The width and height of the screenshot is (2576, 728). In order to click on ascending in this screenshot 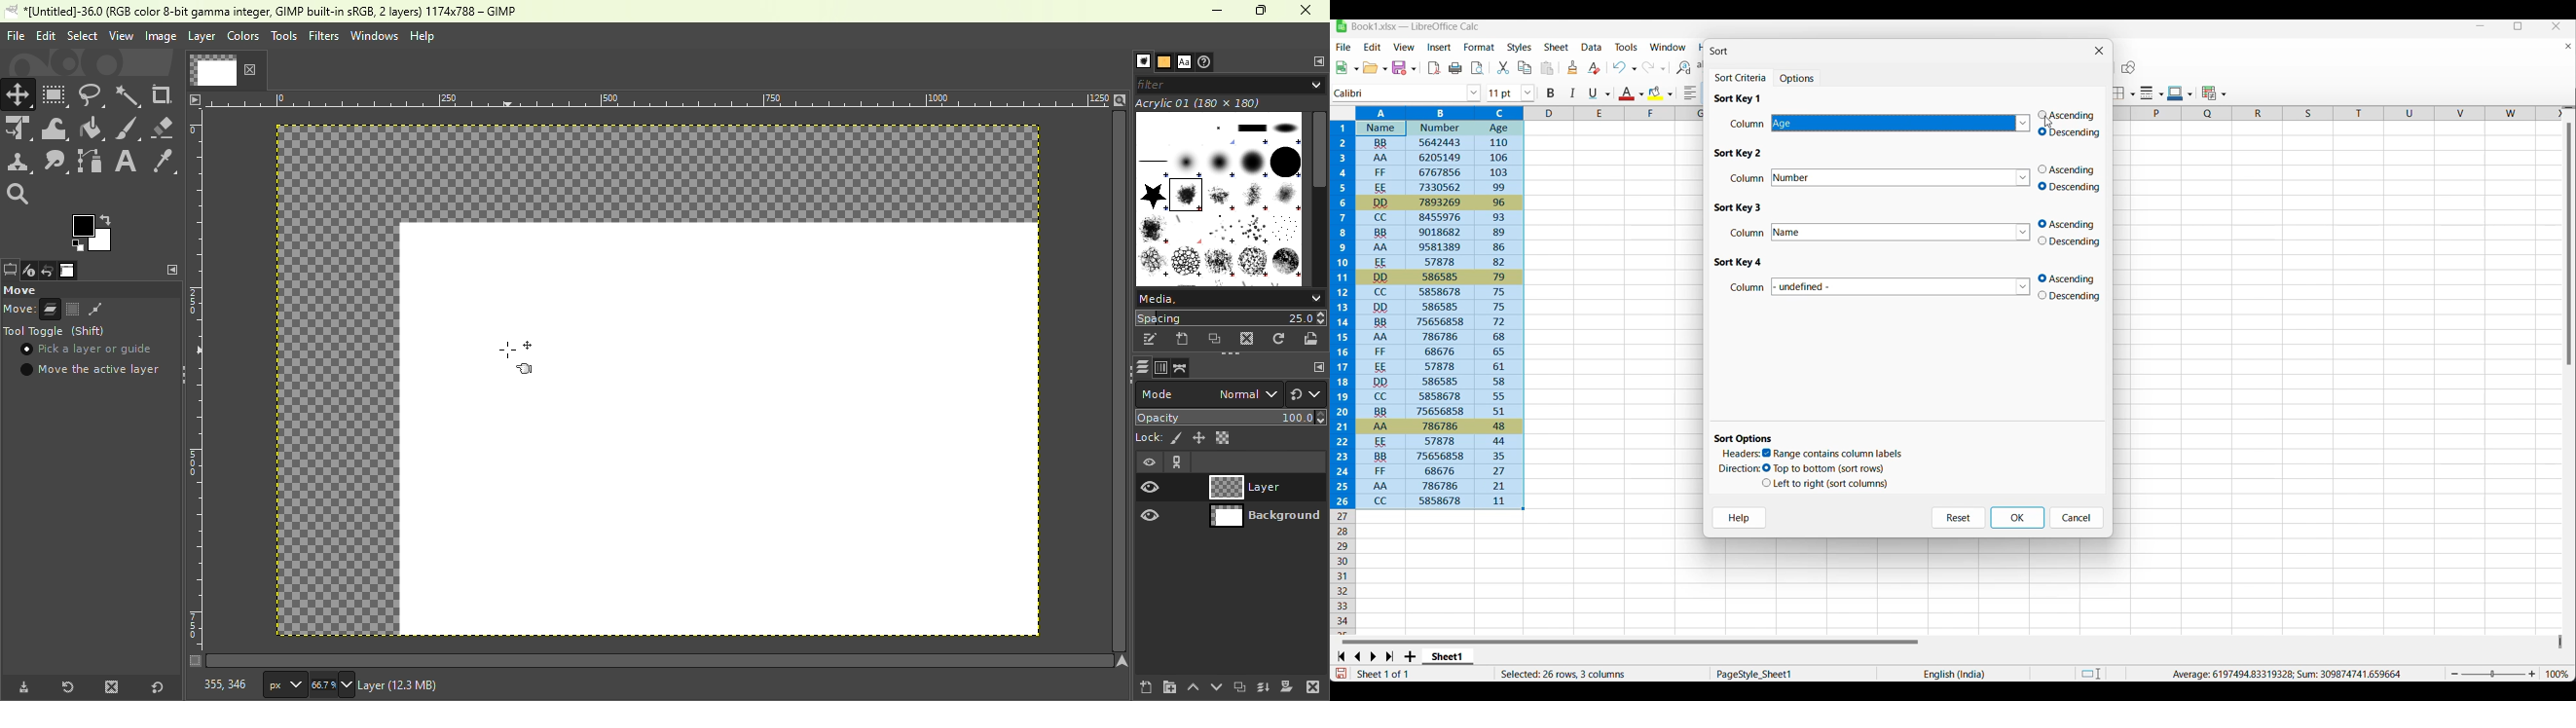, I will do `click(2068, 114)`.